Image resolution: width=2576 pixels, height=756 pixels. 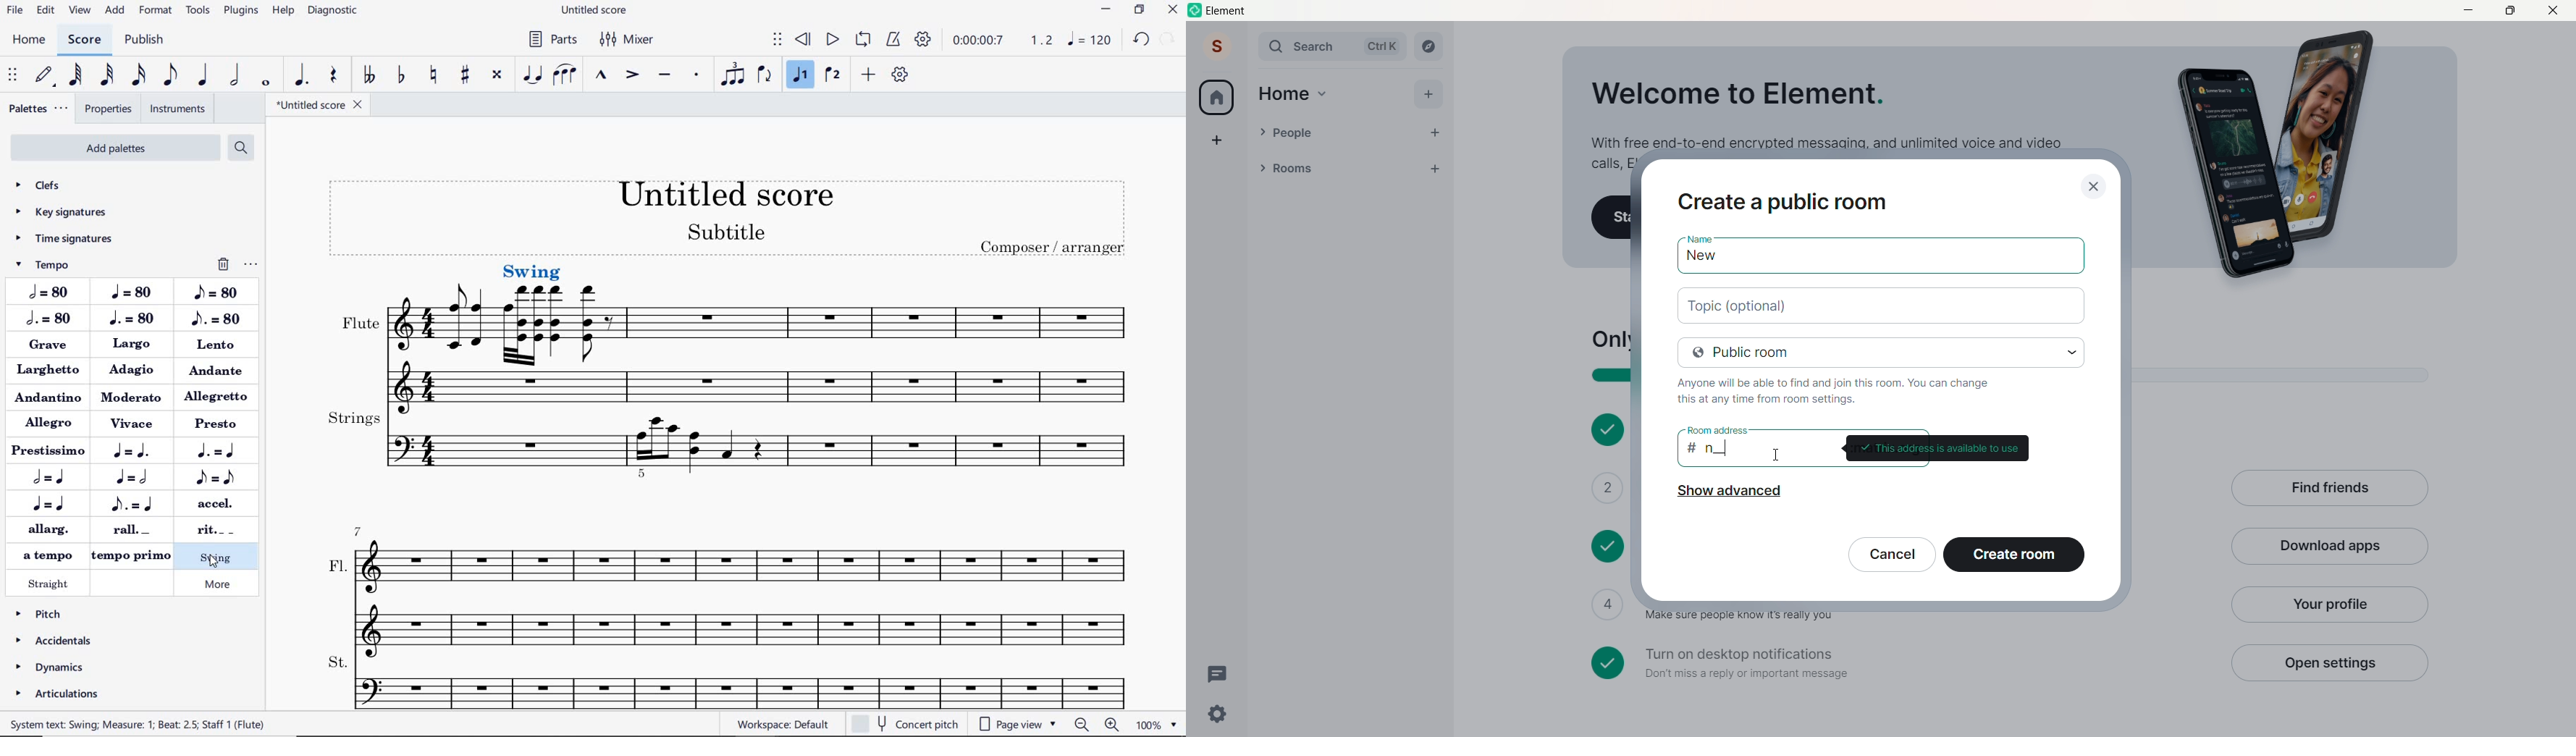 I want to click on time signatures, so click(x=69, y=237).